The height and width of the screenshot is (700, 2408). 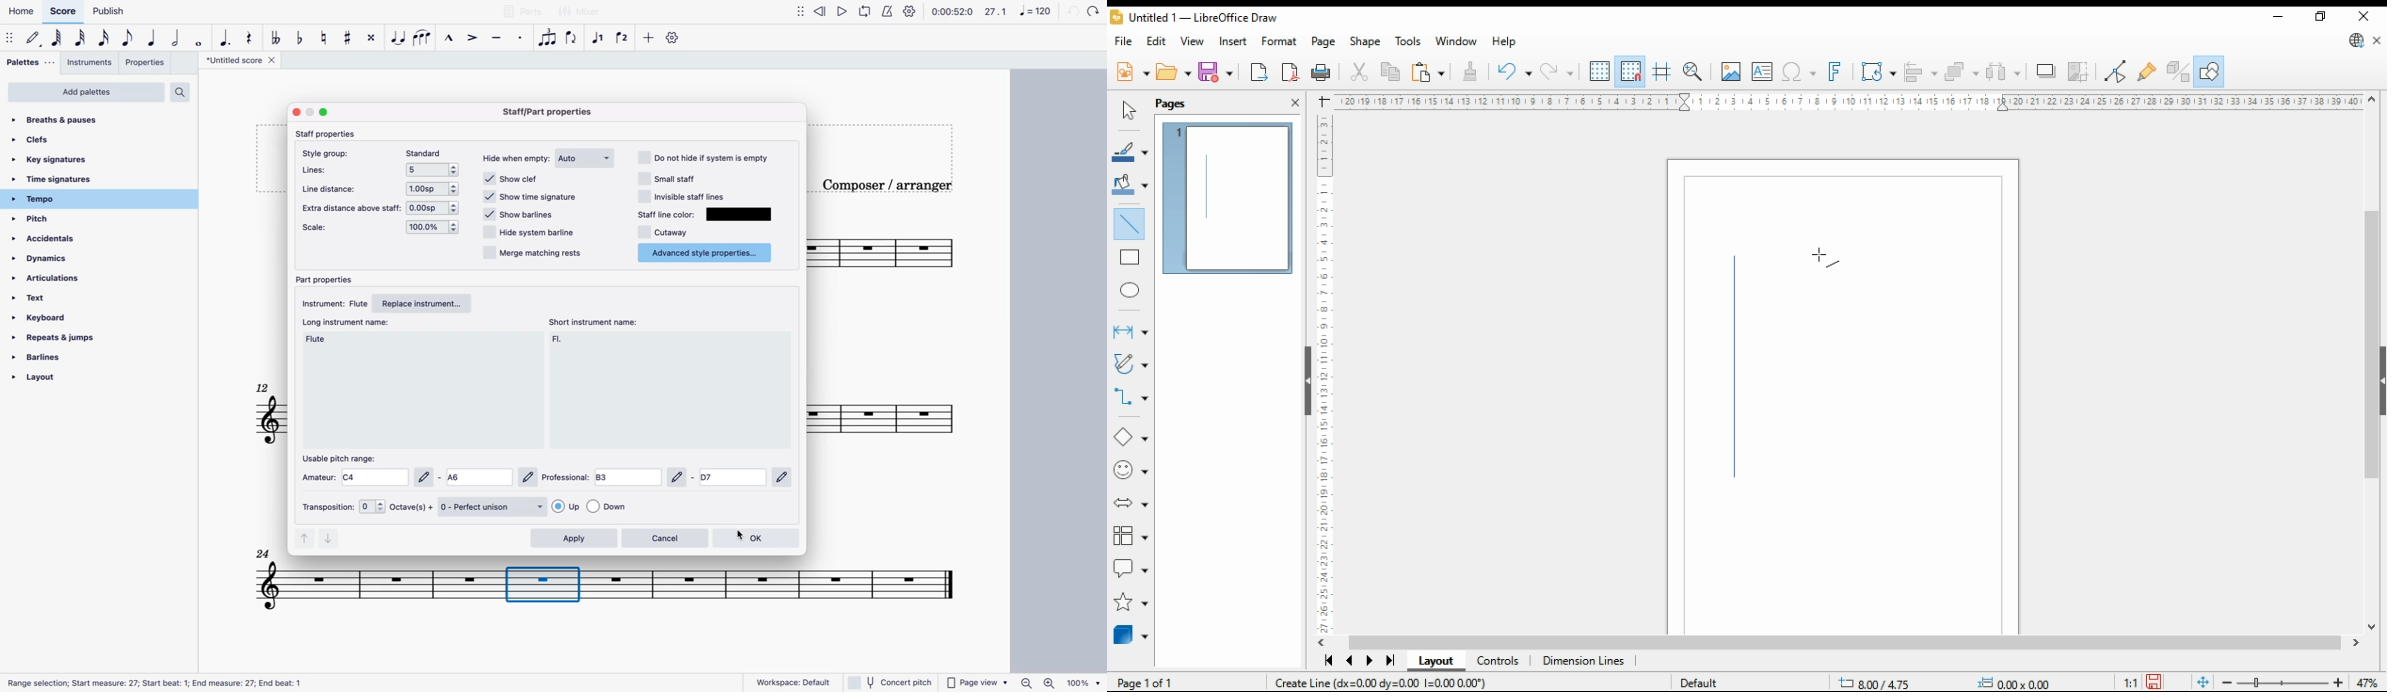 What do you see at coordinates (1962, 71) in the screenshot?
I see `arrange` at bounding box center [1962, 71].